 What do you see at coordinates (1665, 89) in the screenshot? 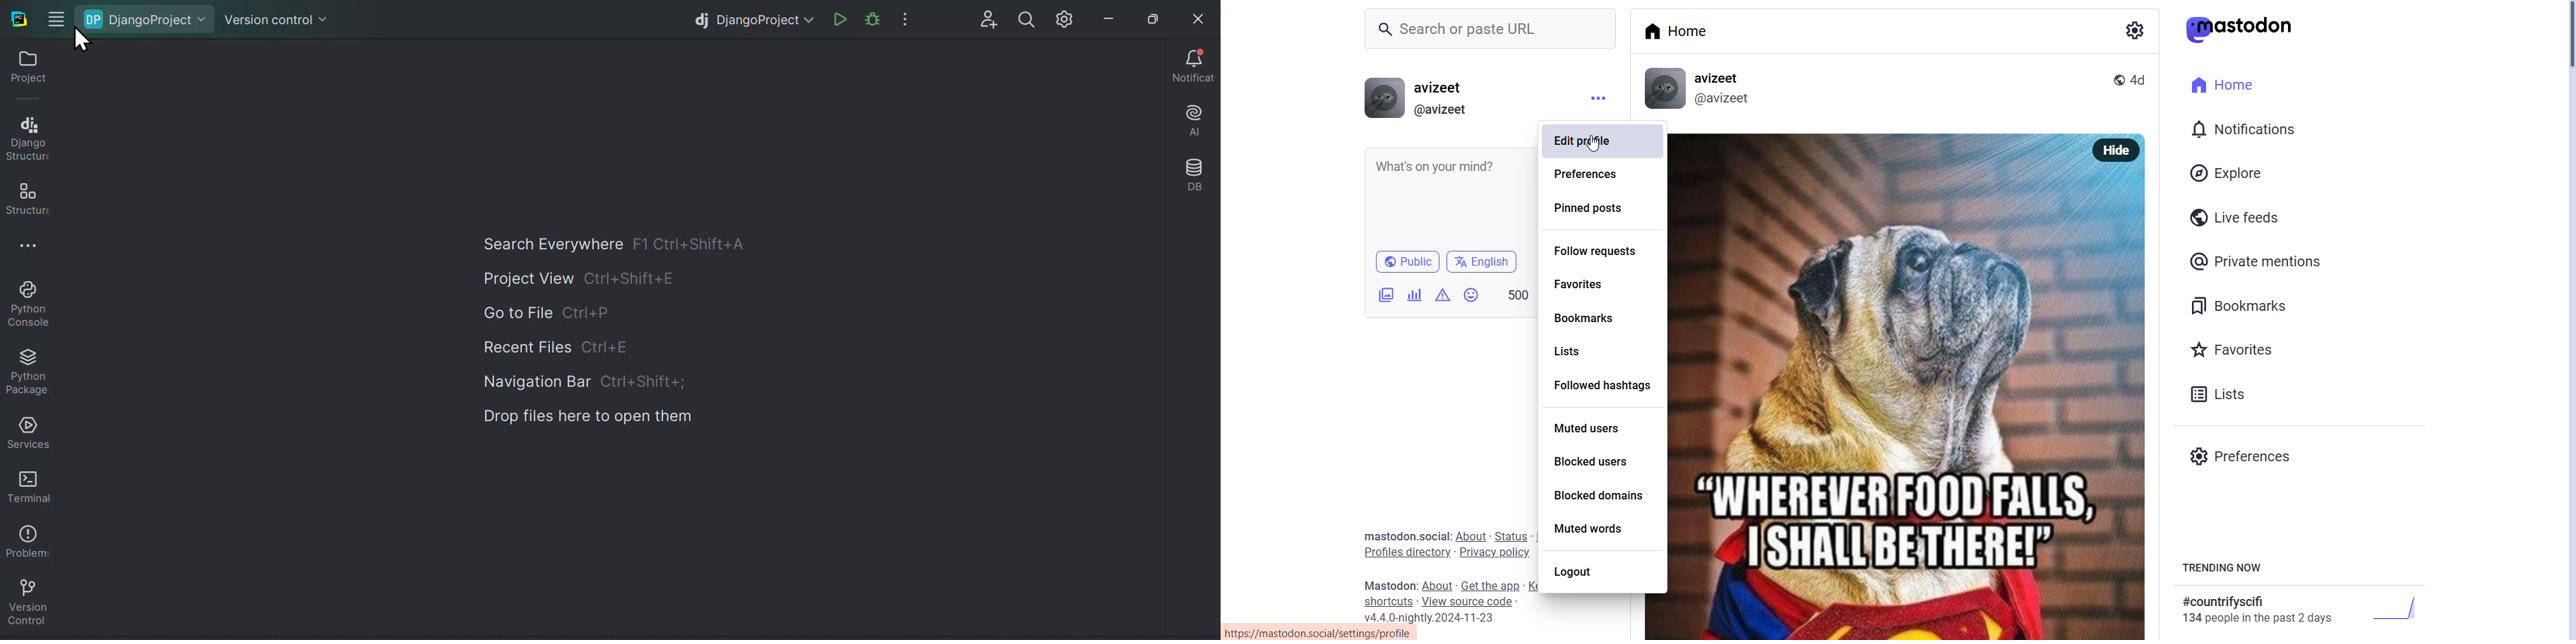
I see `display picture` at bounding box center [1665, 89].